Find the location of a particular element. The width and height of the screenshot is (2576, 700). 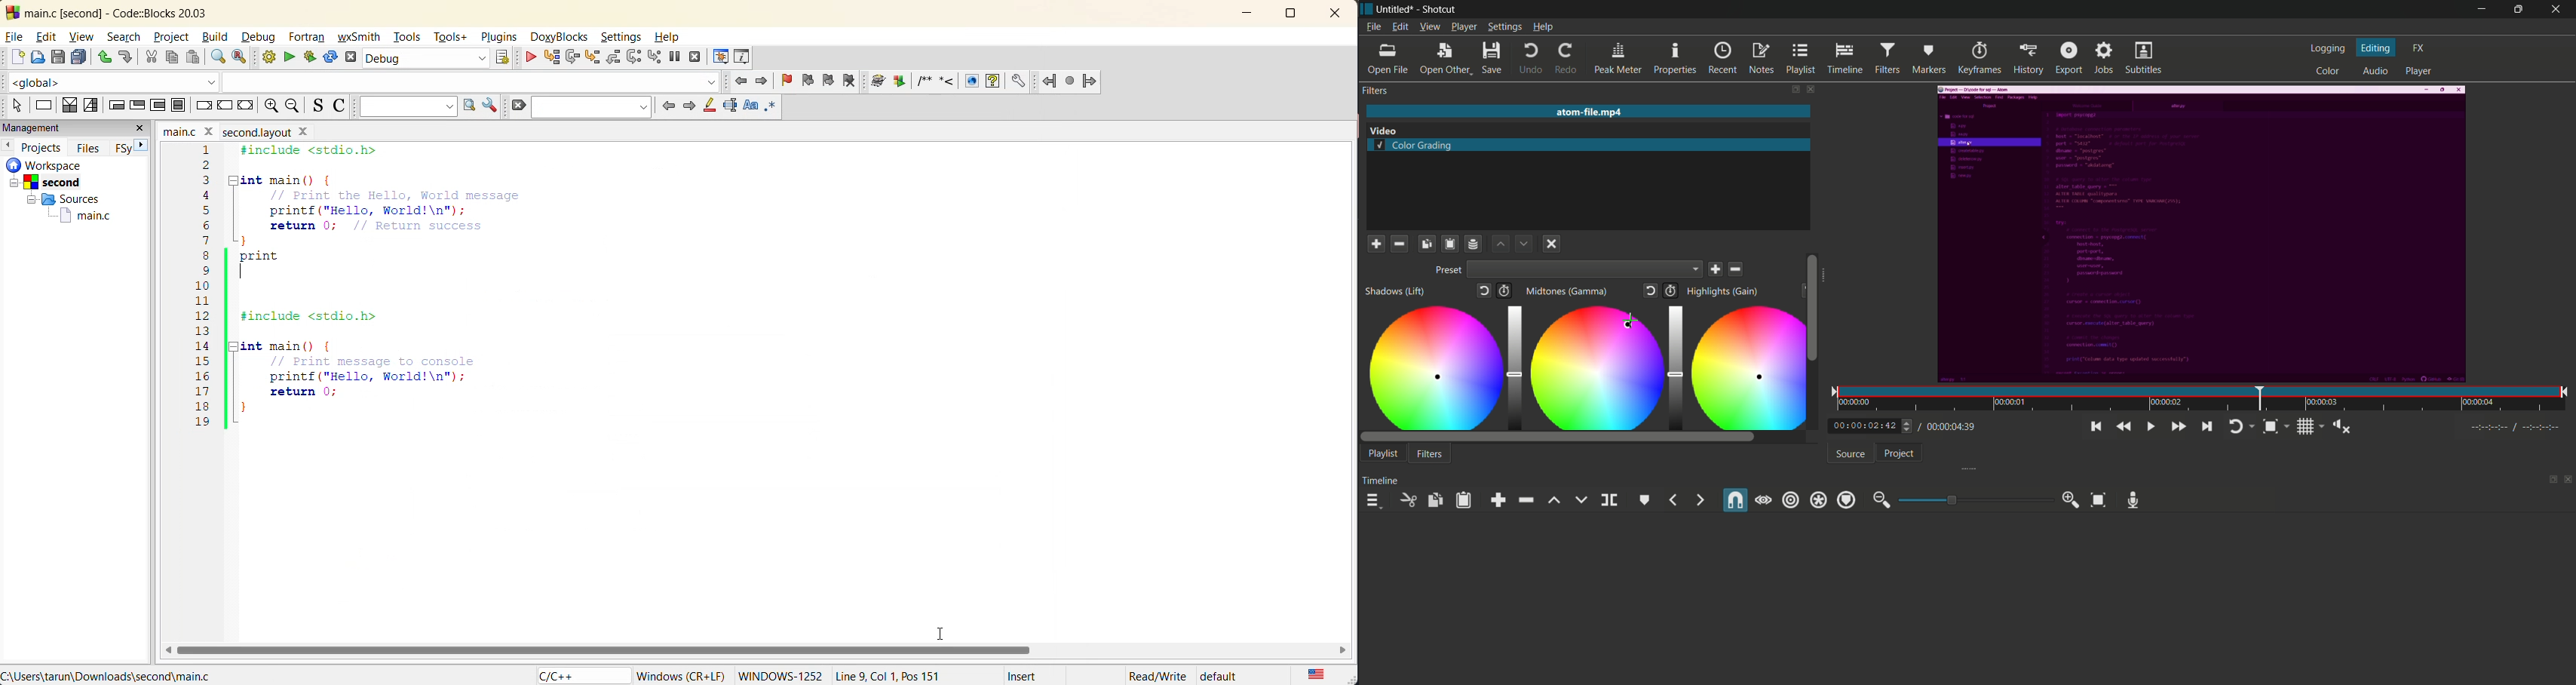

scrub while dragging is located at coordinates (1763, 500).